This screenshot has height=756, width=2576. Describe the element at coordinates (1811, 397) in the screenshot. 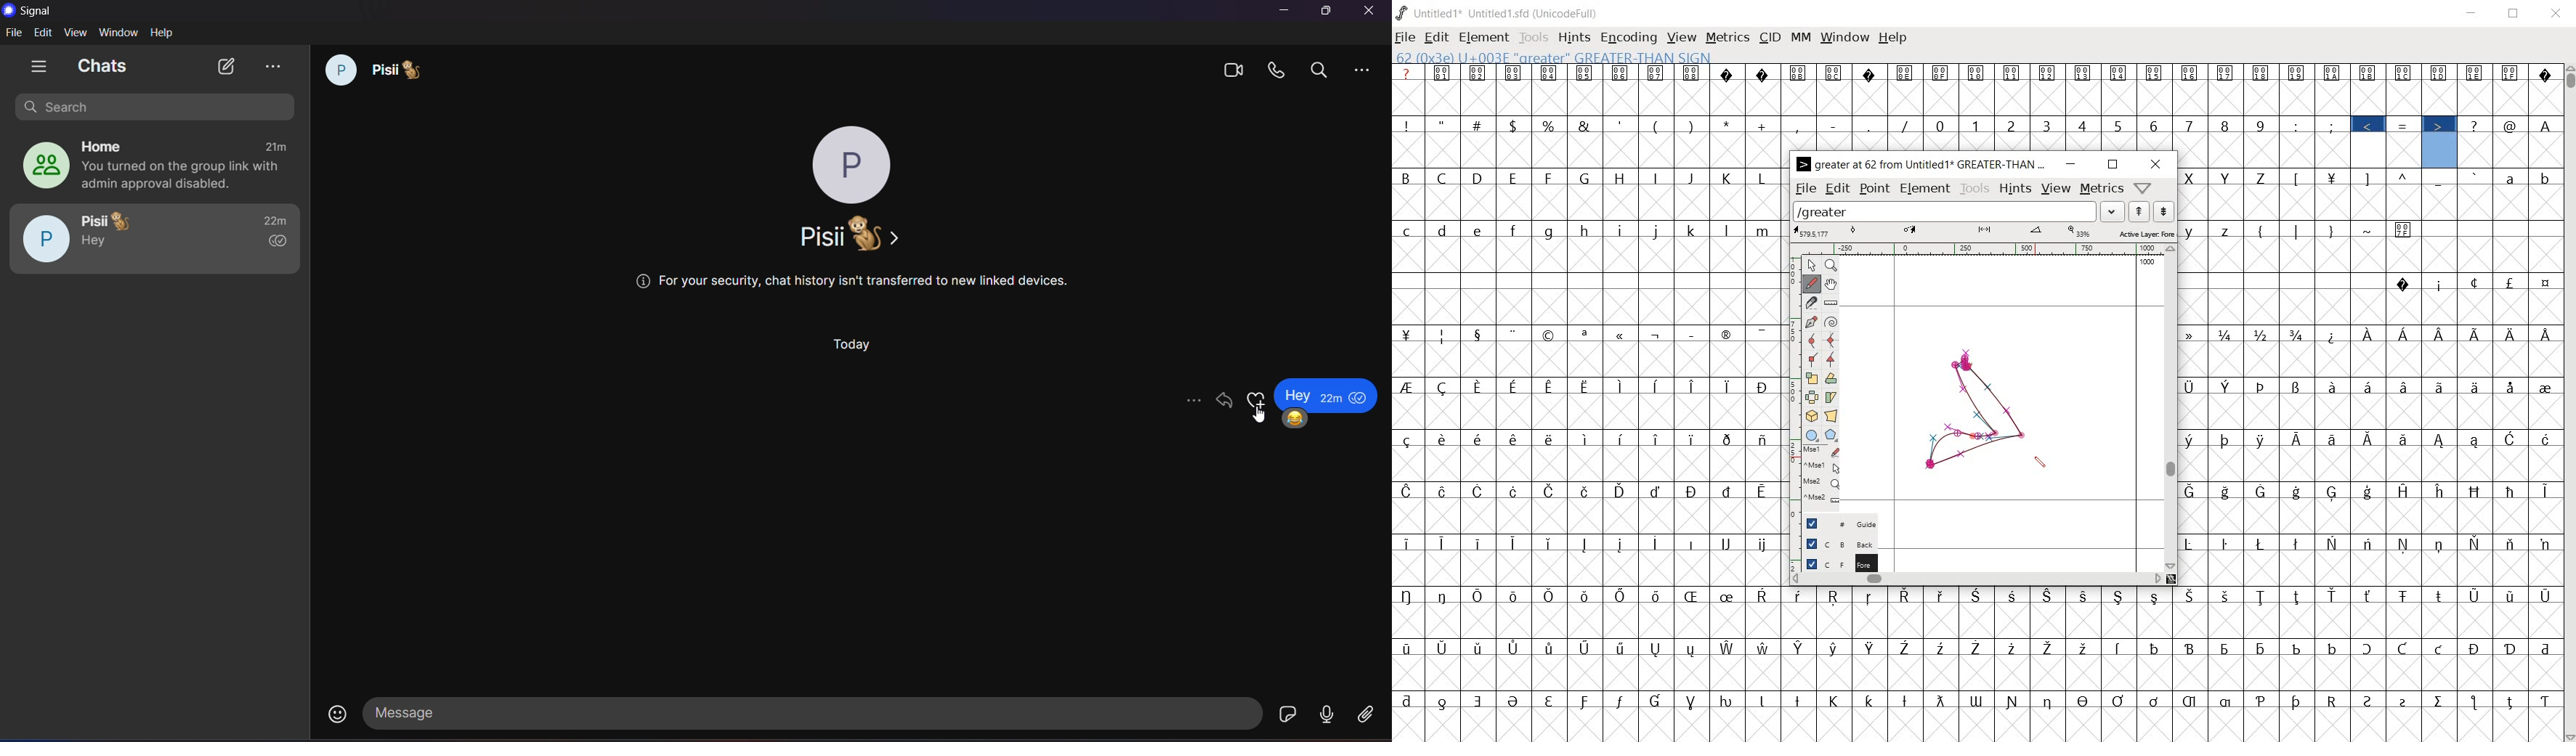

I see `flip the selection` at that location.